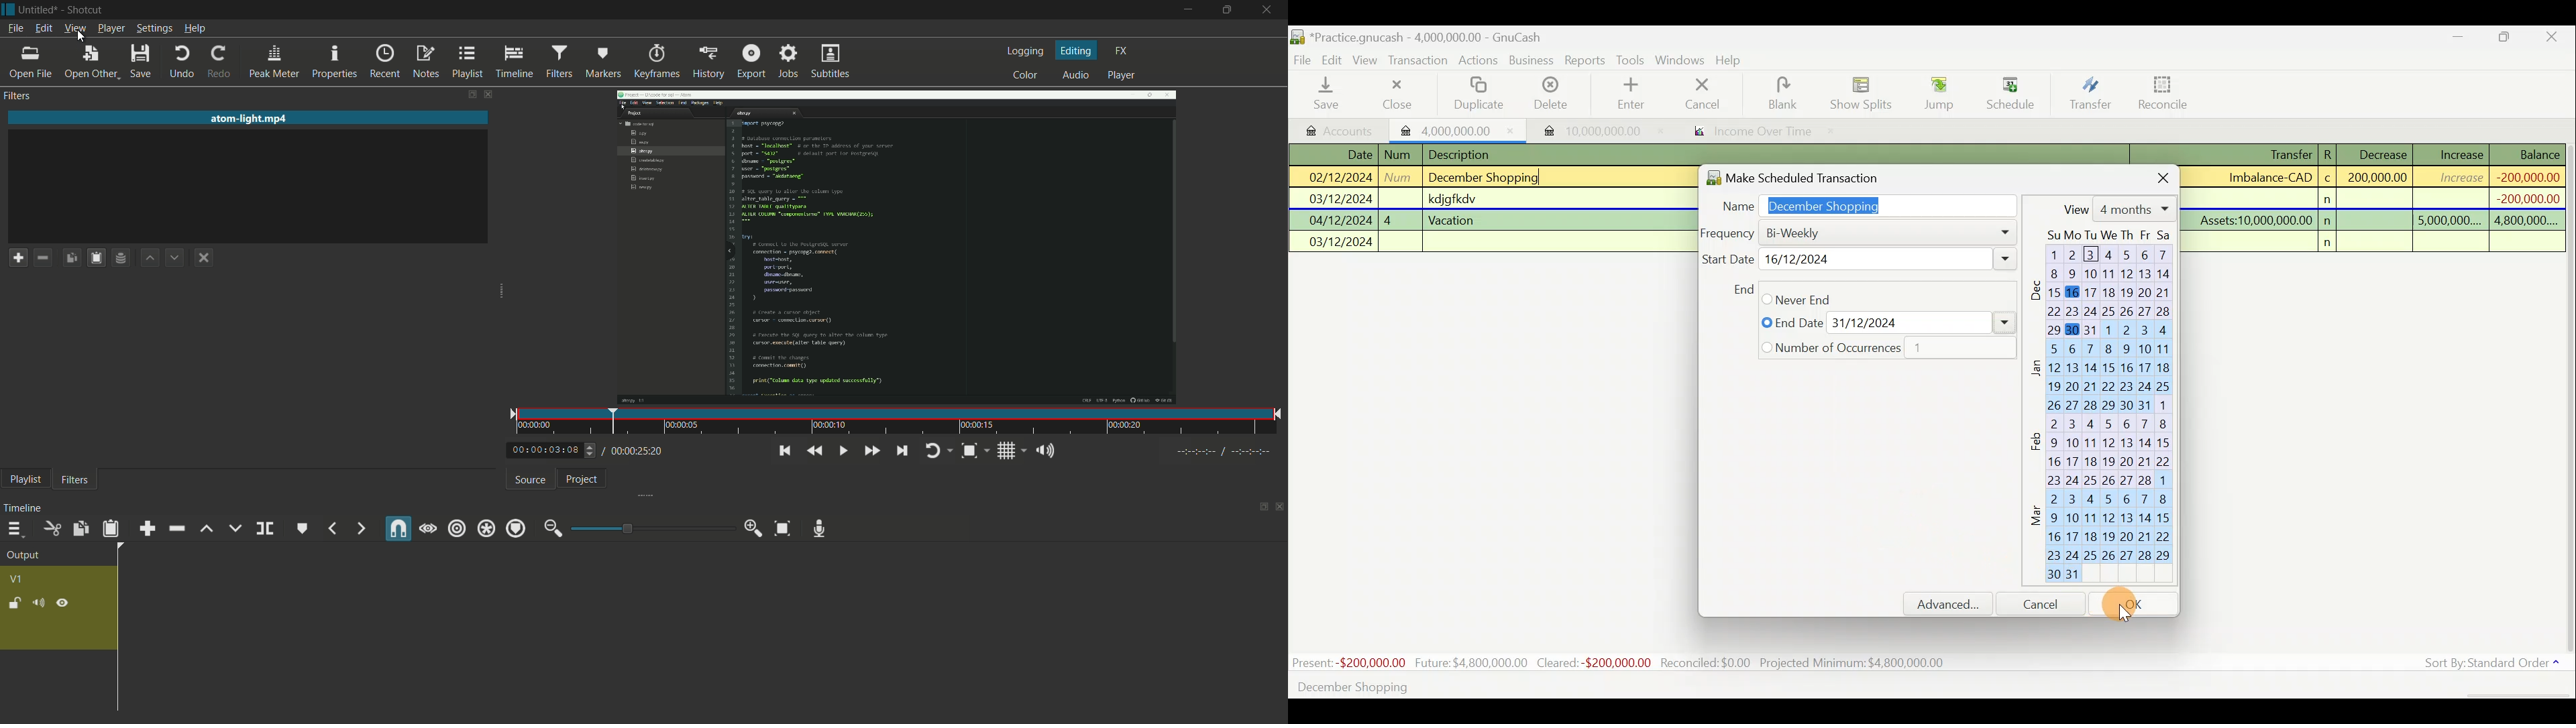  What do you see at coordinates (2459, 40) in the screenshot?
I see `Minimise` at bounding box center [2459, 40].